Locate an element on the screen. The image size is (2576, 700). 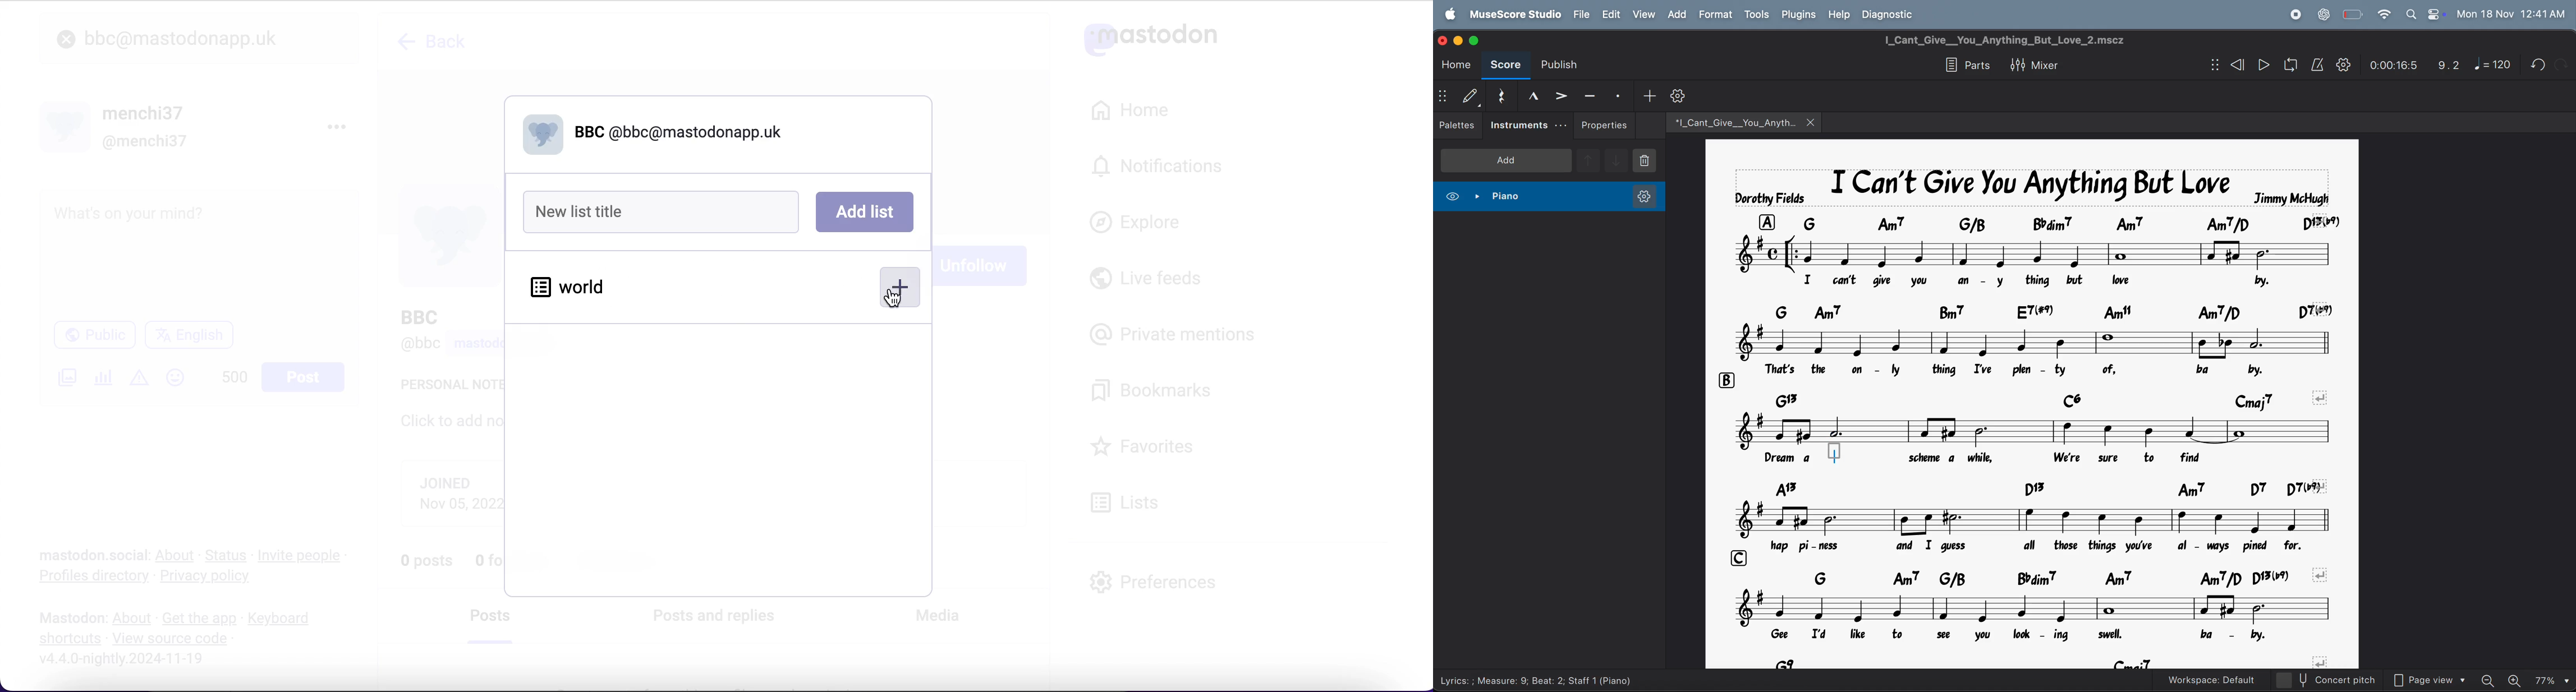
chord symbols is located at coordinates (2071, 223).